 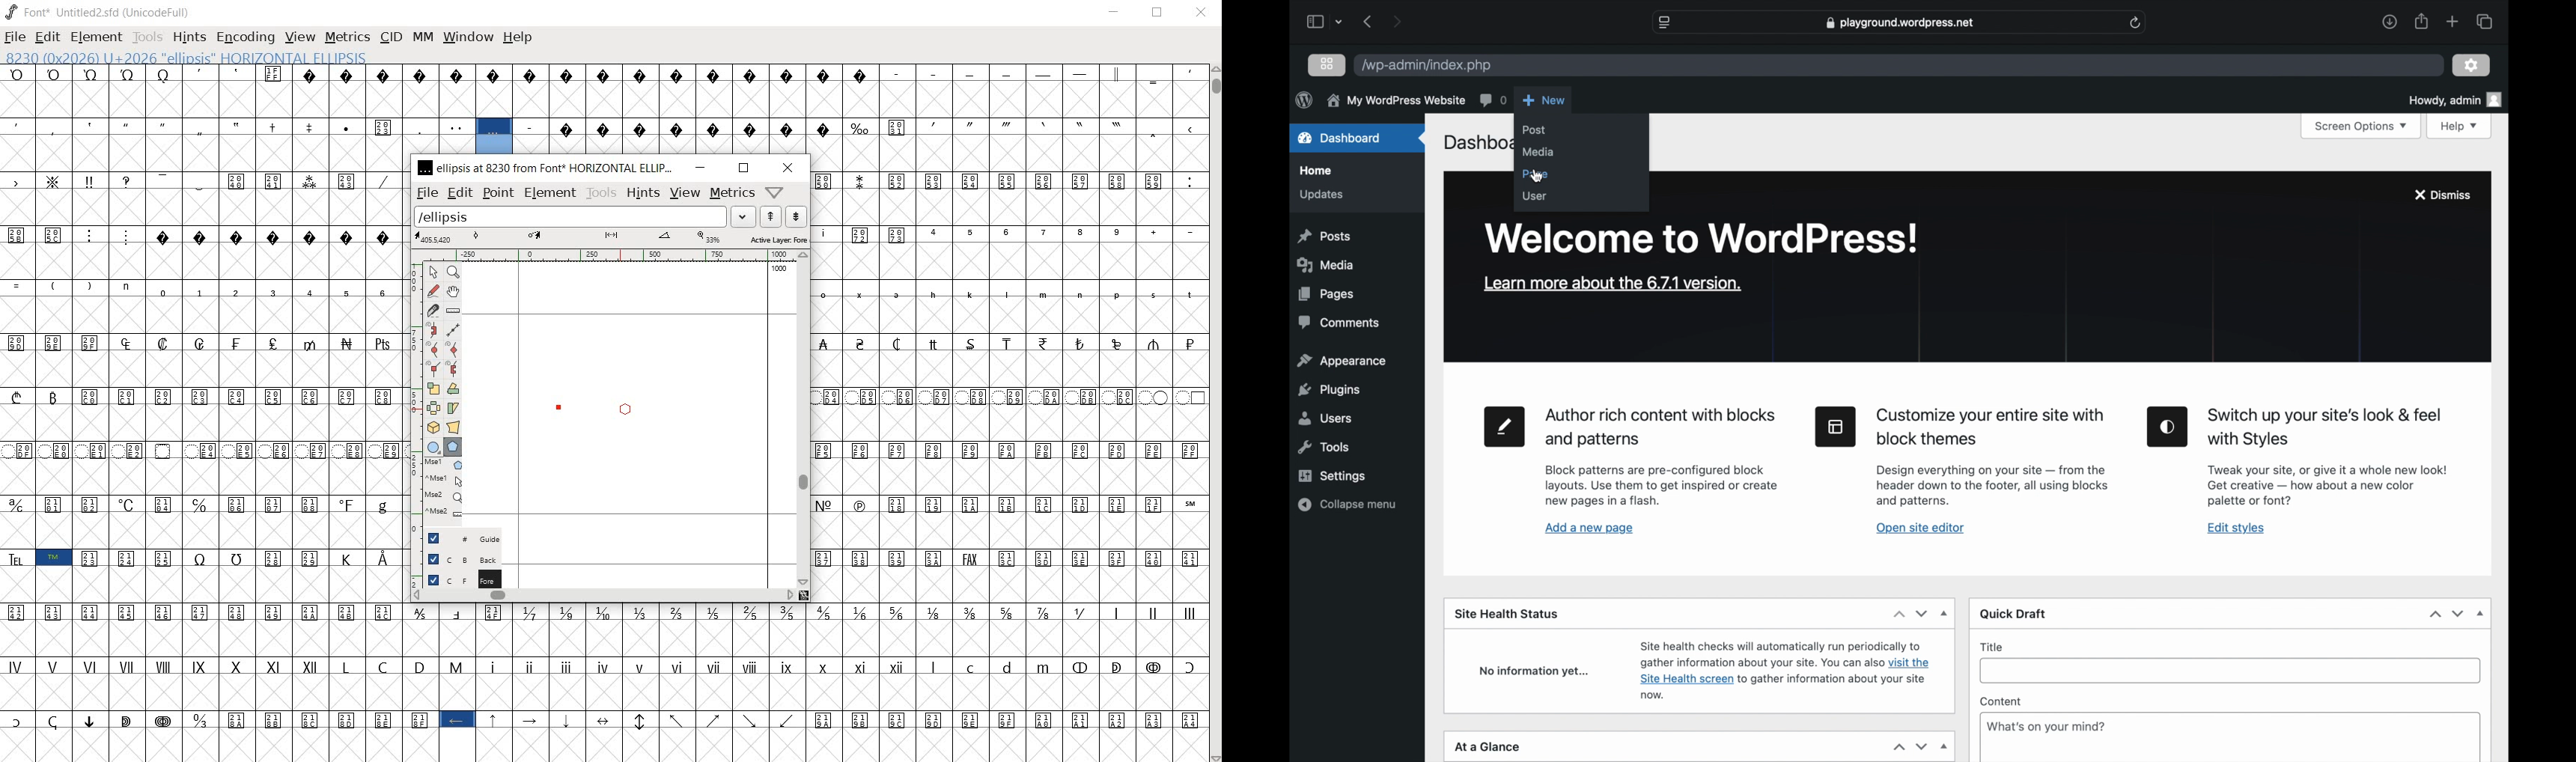 I want to click on share, so click(x=2423, y=22).